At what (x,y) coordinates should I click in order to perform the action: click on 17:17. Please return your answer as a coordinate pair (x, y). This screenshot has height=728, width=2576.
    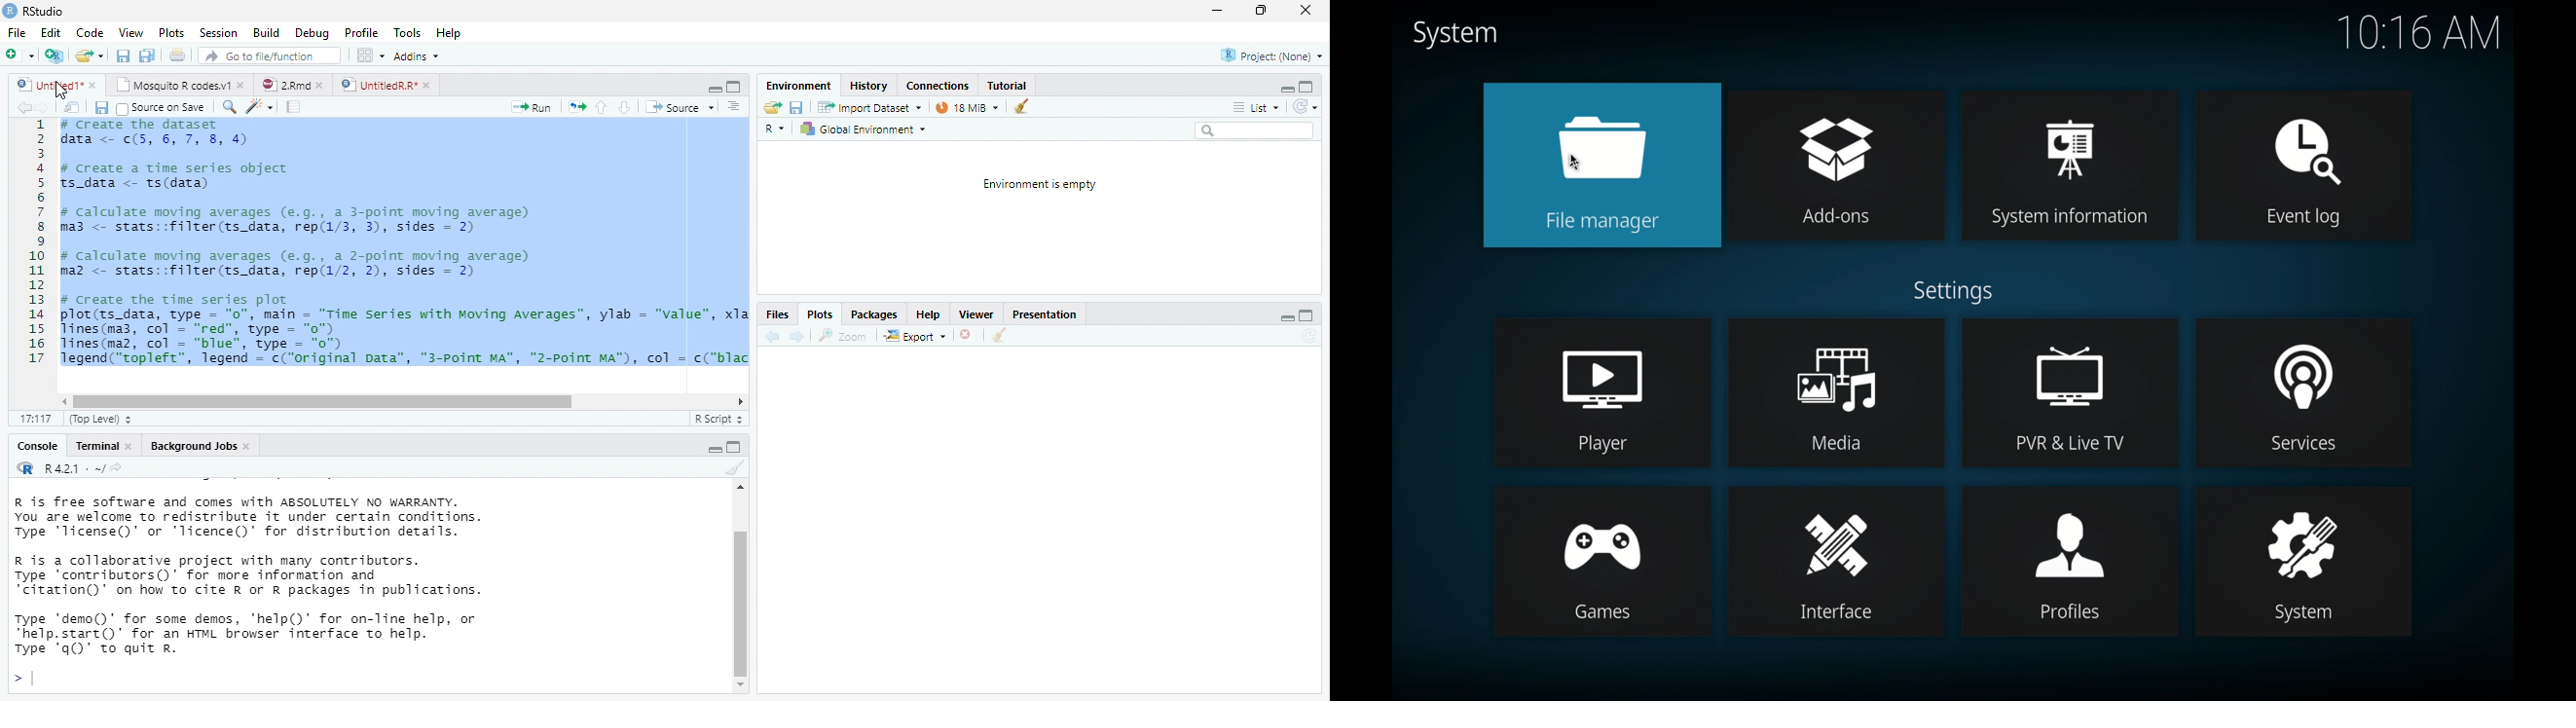
    Looking at the image, I should click on (34, 419).